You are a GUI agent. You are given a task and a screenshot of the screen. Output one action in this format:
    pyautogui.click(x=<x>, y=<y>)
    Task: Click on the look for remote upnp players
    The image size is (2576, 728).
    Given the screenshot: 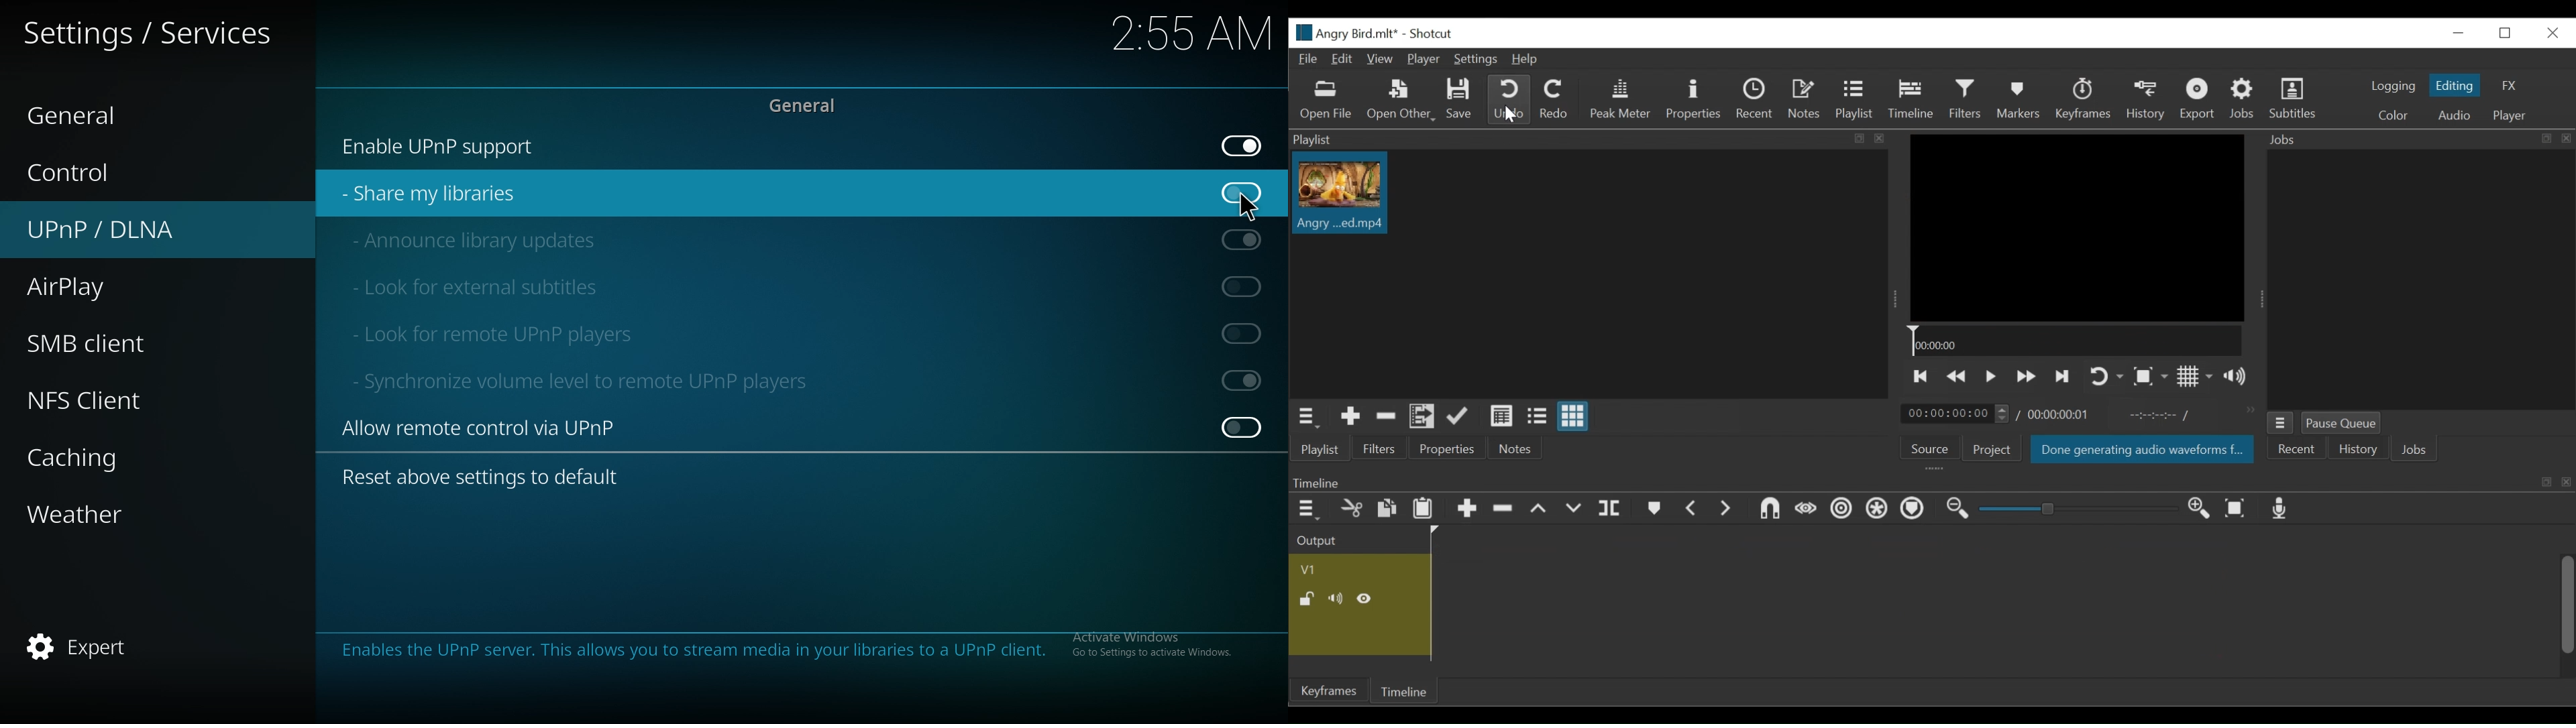 What is the action you would take?
    pyautogui.click(x=496, y=333)
    